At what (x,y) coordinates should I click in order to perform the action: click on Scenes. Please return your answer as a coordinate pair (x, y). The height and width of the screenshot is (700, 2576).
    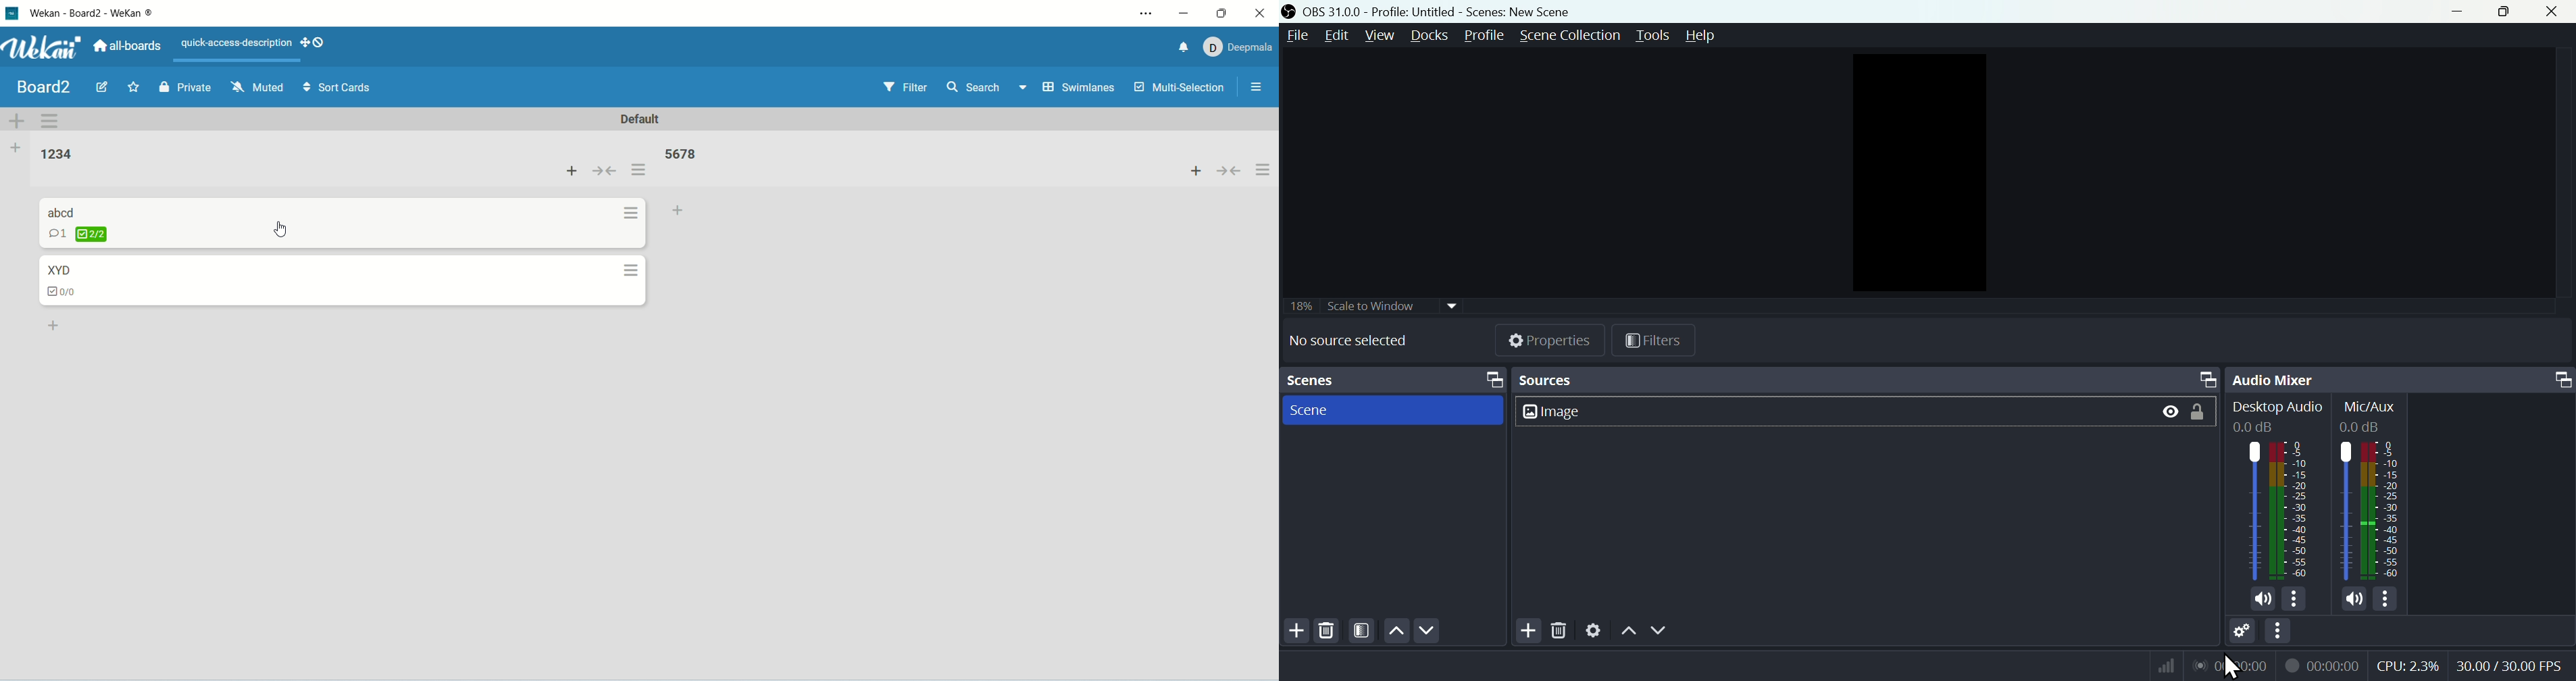
    Looking at the image, I should click on (1391, 380).